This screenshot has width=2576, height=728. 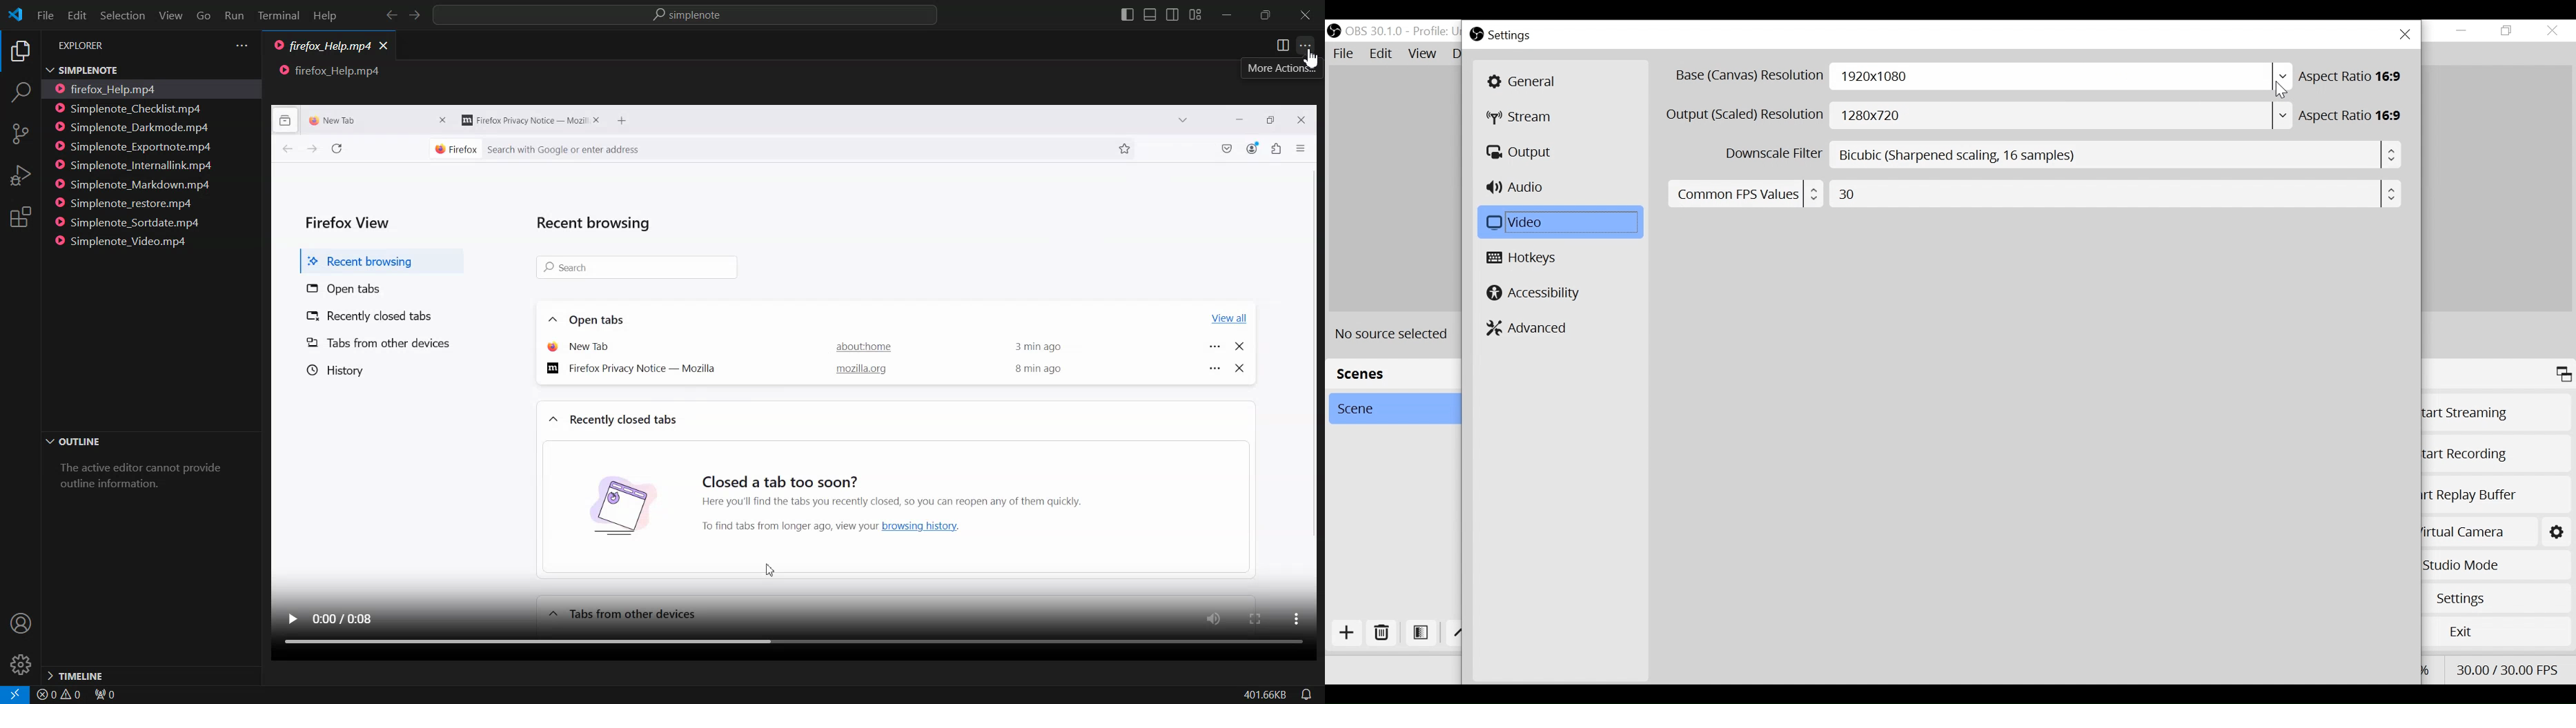 What do you see at coordinates (1345, 54) in the screenshot?
I see `File` at bounding box center [1345, 54].